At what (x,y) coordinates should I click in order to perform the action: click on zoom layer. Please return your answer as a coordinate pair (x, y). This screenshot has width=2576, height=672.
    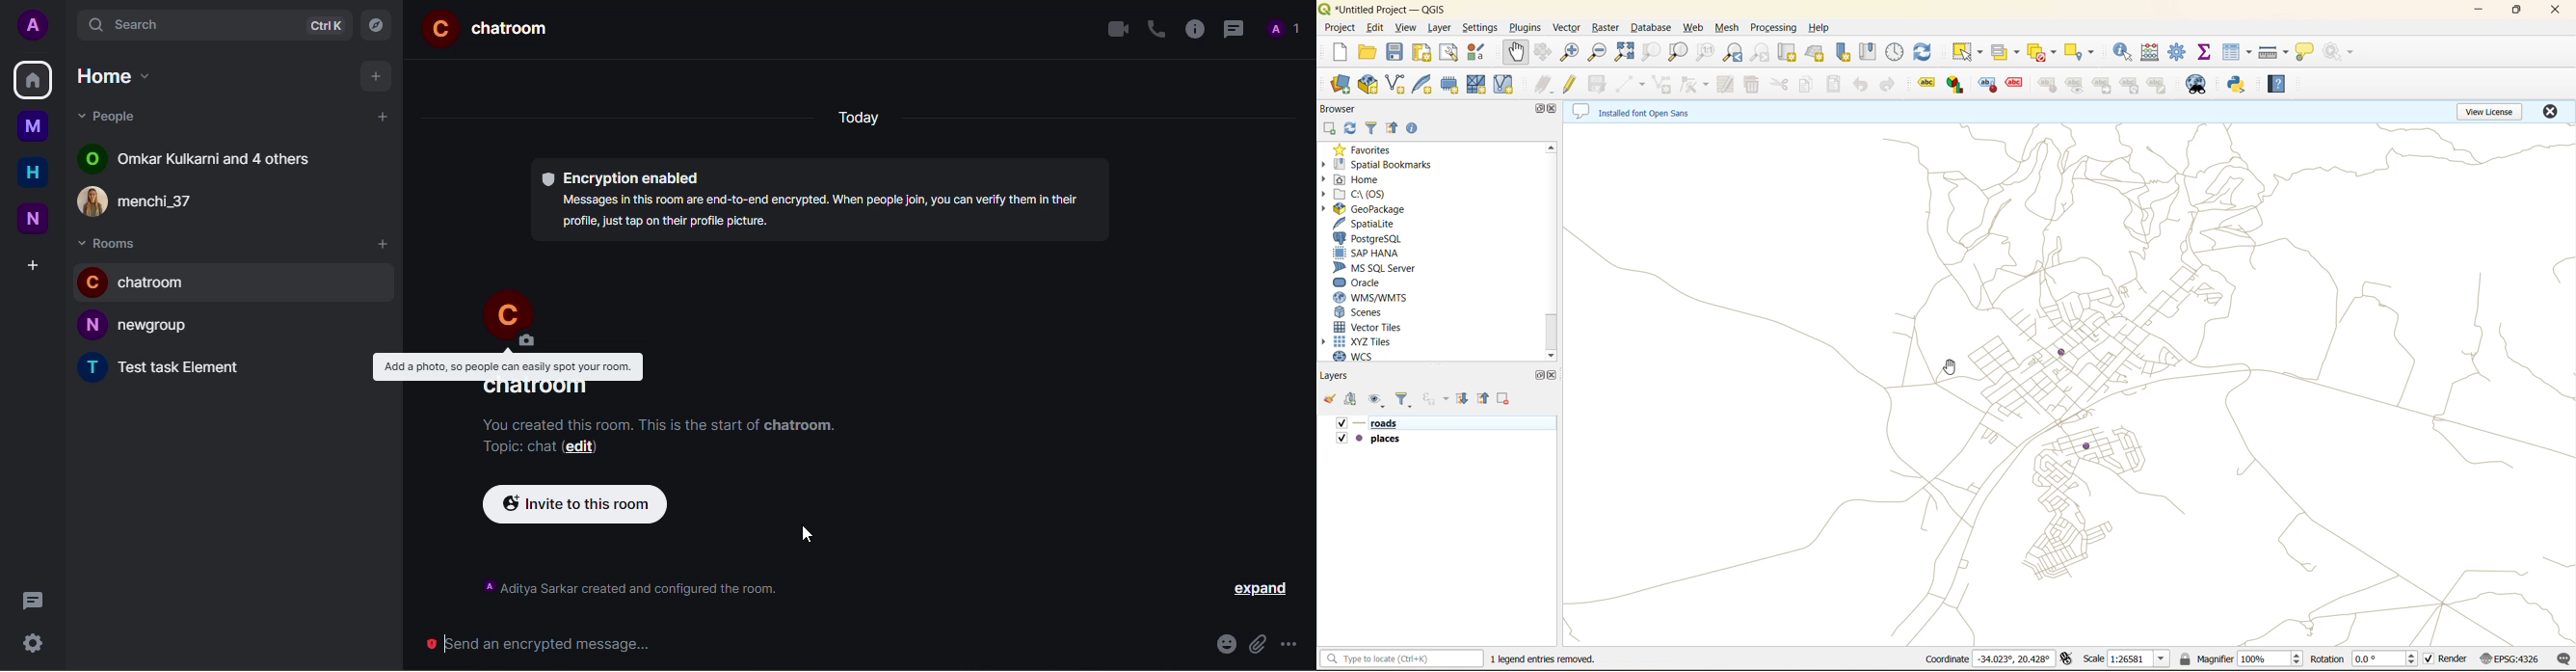
    Looking at the image, I should click on (1677, 53).